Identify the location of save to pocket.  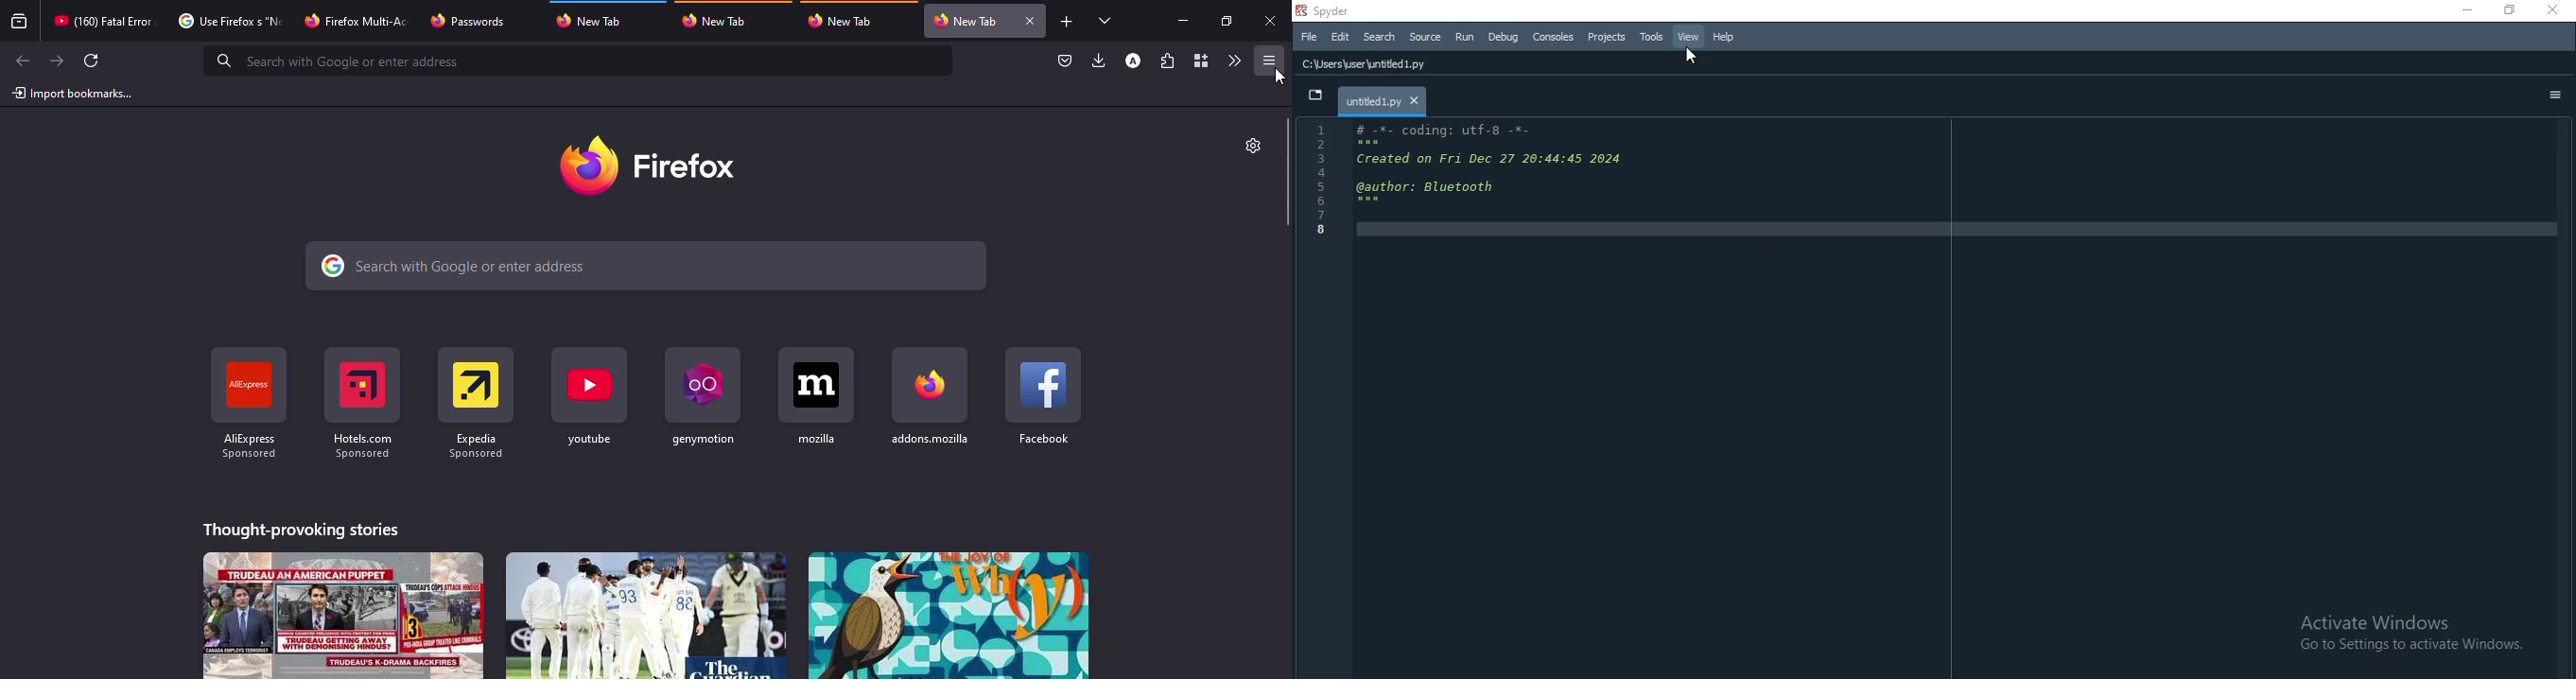
(1065, 61).